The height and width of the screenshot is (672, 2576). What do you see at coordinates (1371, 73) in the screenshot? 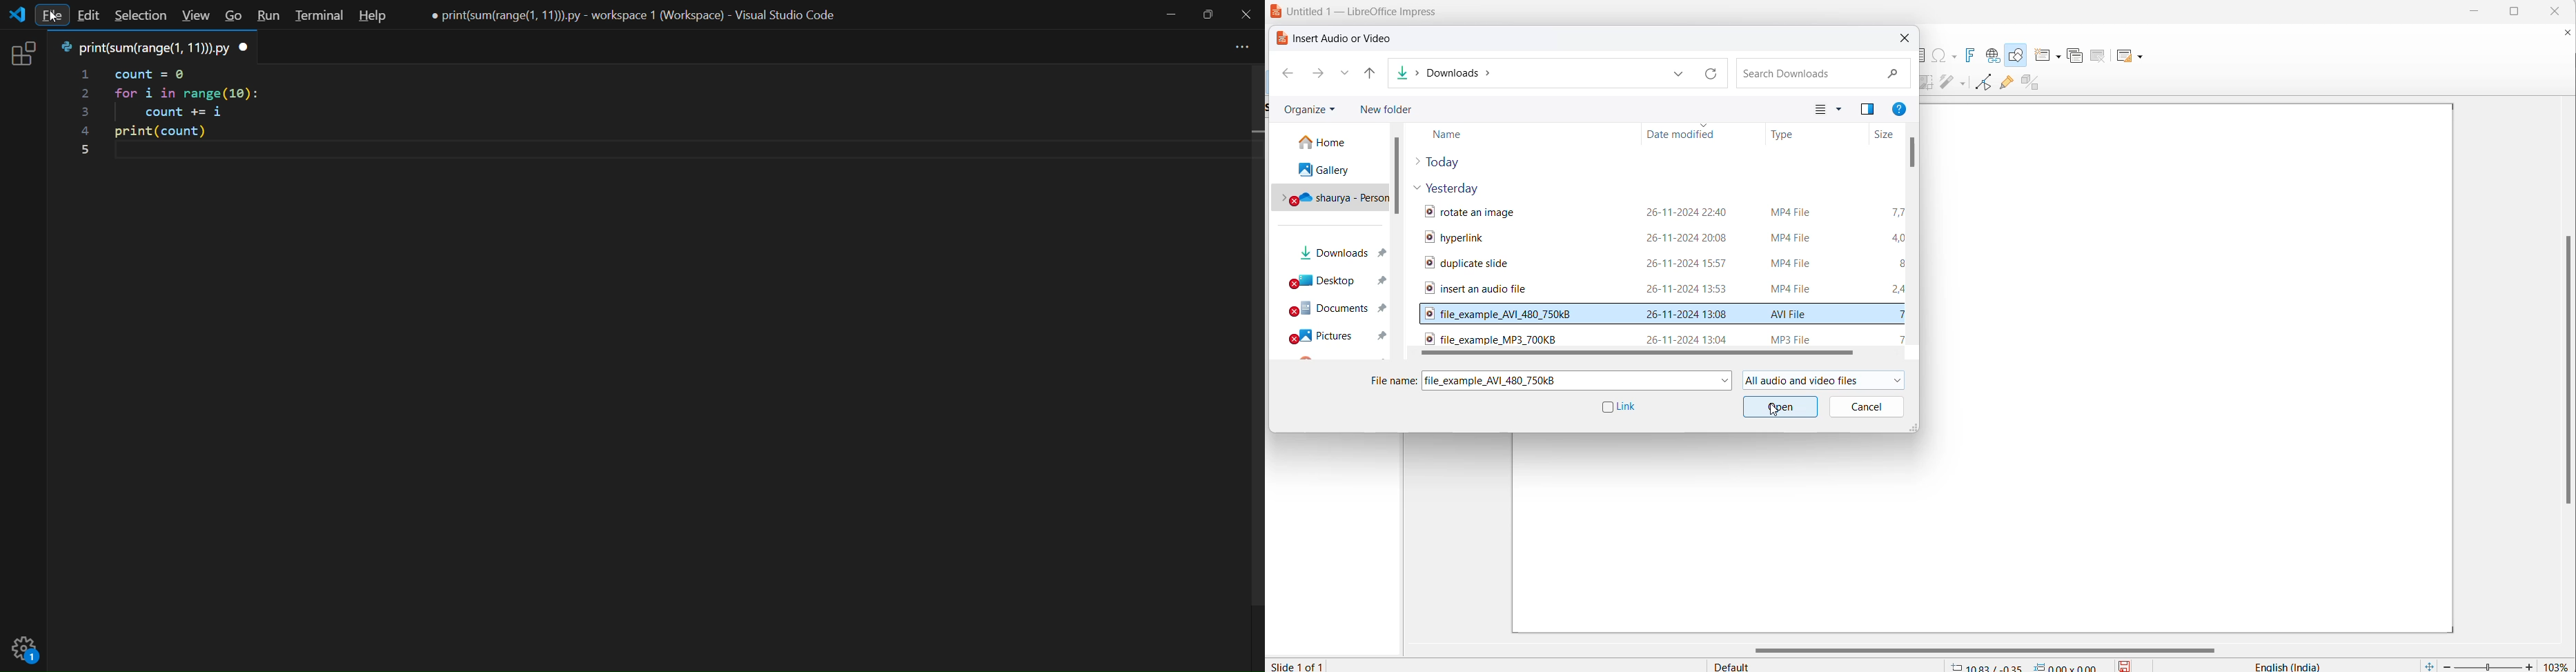
I see `up to` at bounding box center [1371, 73].